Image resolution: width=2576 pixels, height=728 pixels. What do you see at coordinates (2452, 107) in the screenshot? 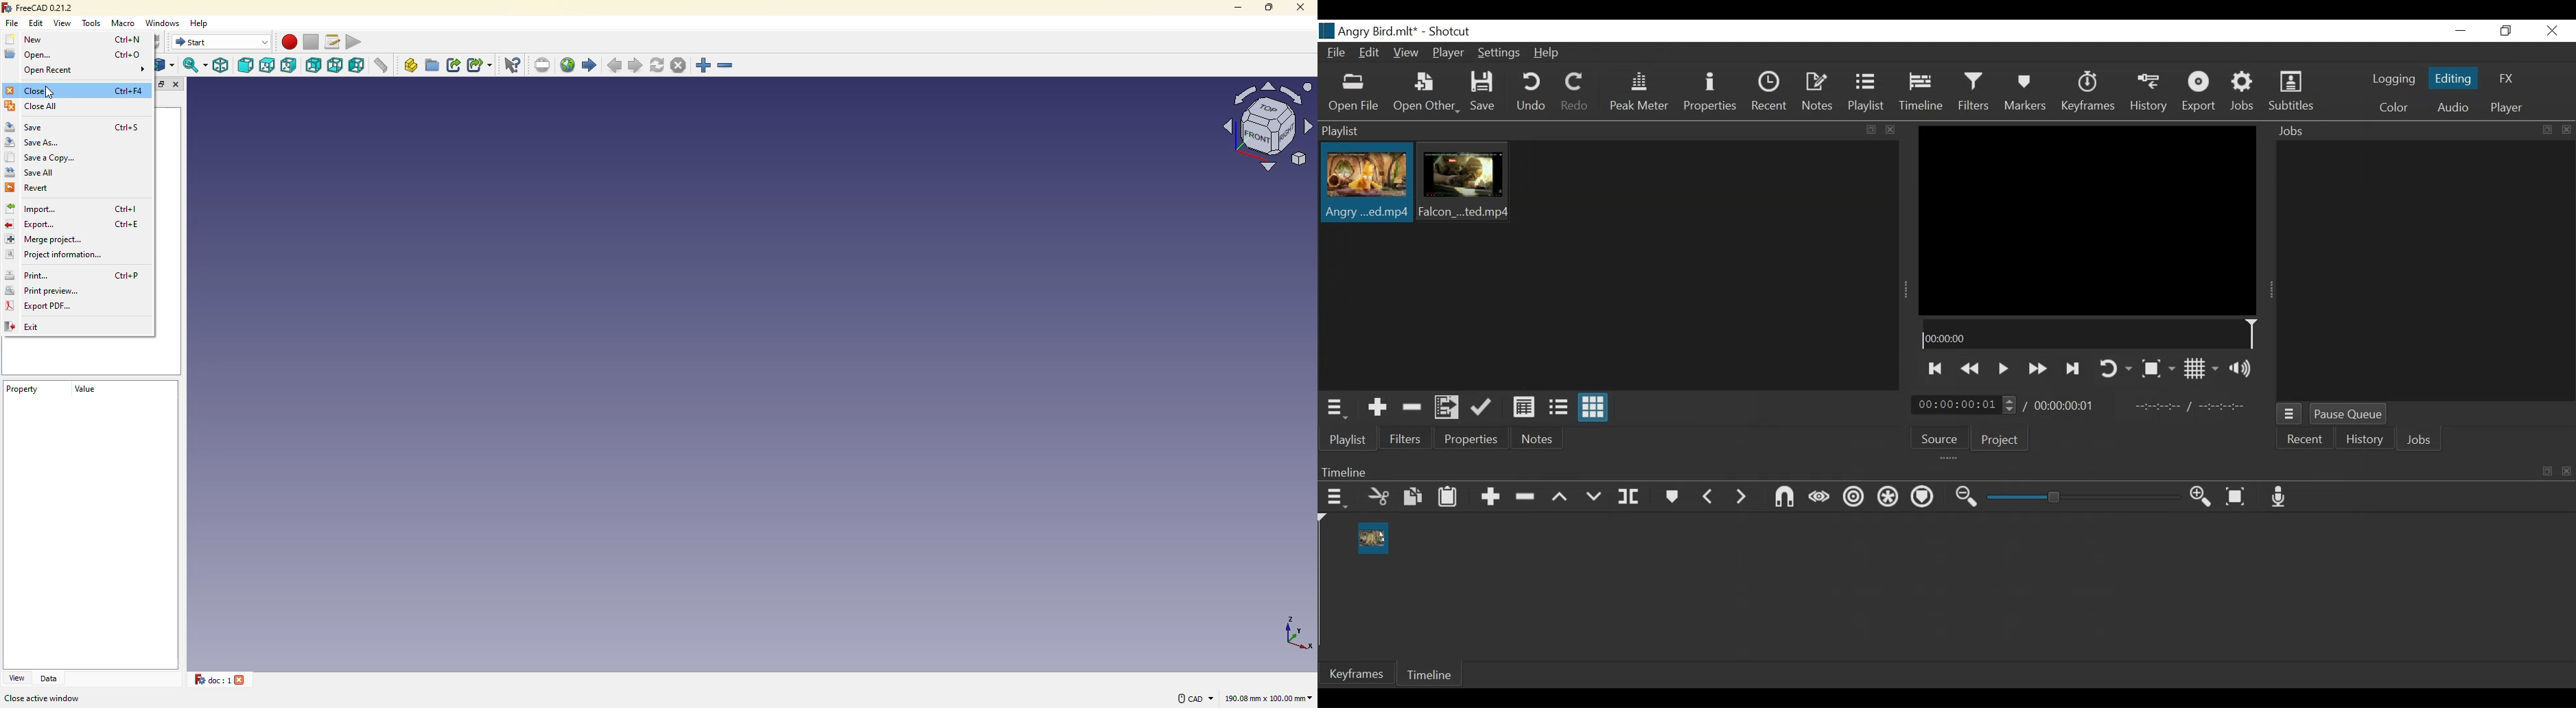
I see `Audio` at bounding box center [2452, 107].